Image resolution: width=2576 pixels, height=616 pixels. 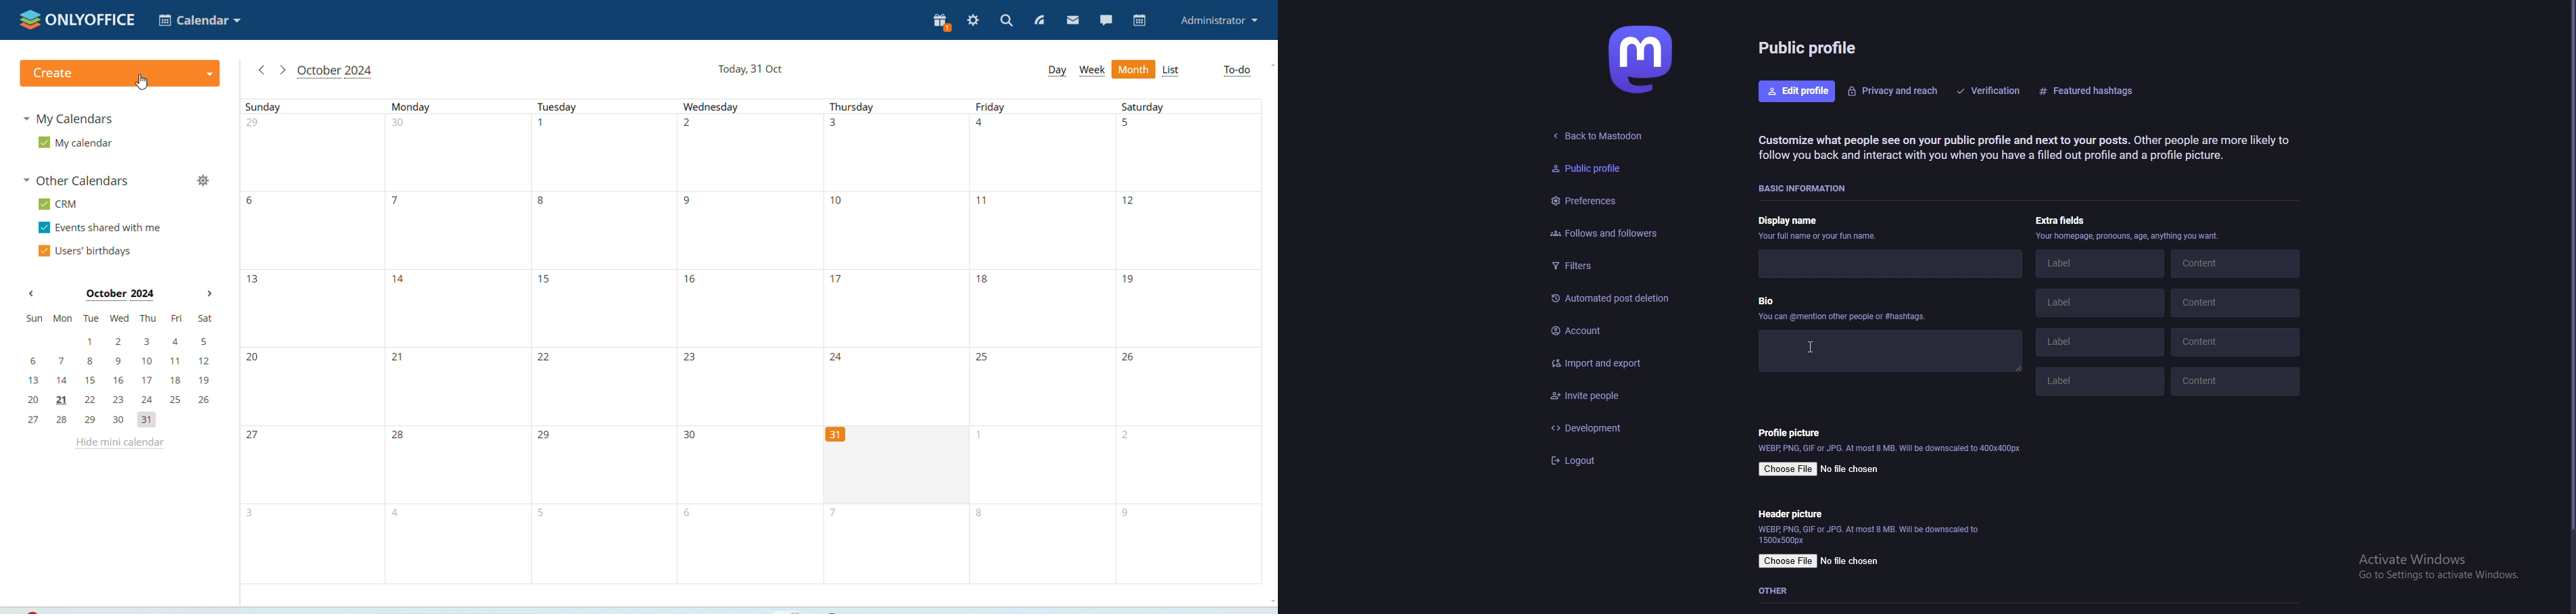 What do you see at coordinates (1614, 427) in the screenshot?
I see `development` at bounding box center [1614, 427].